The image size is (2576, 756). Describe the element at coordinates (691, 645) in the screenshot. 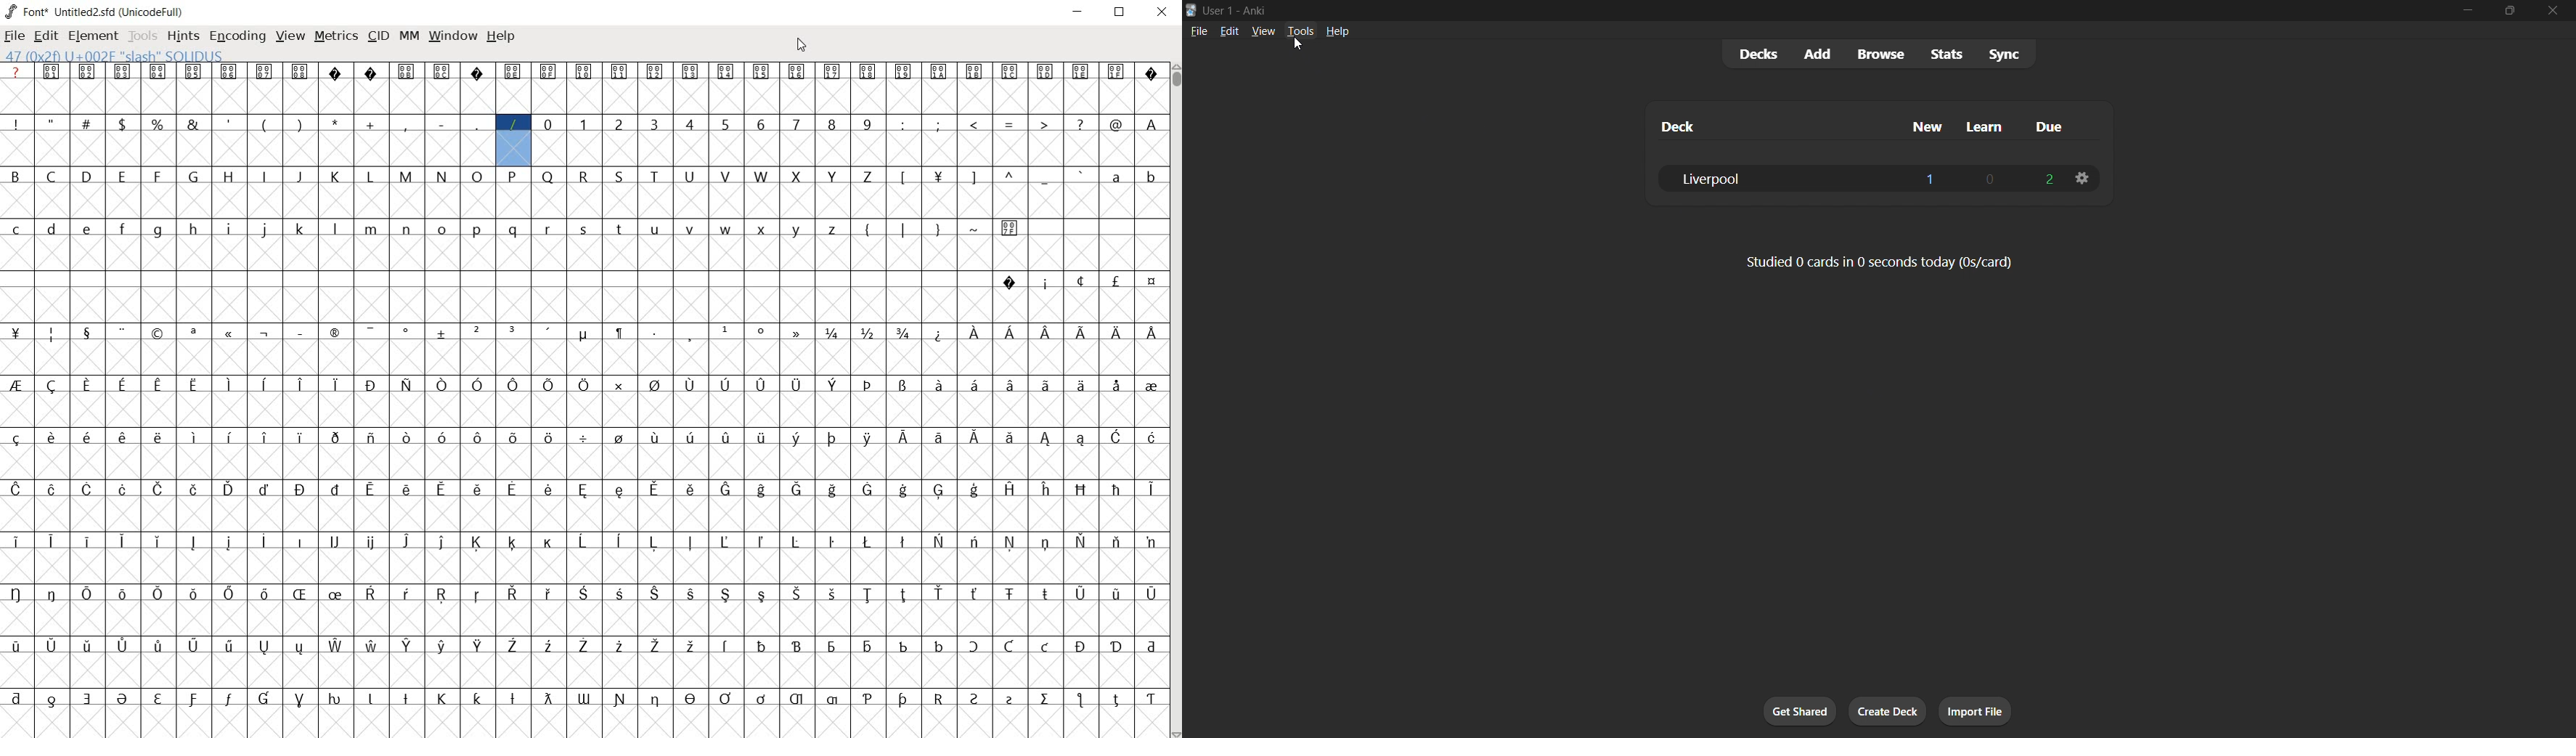

I see `glyph` at that location.